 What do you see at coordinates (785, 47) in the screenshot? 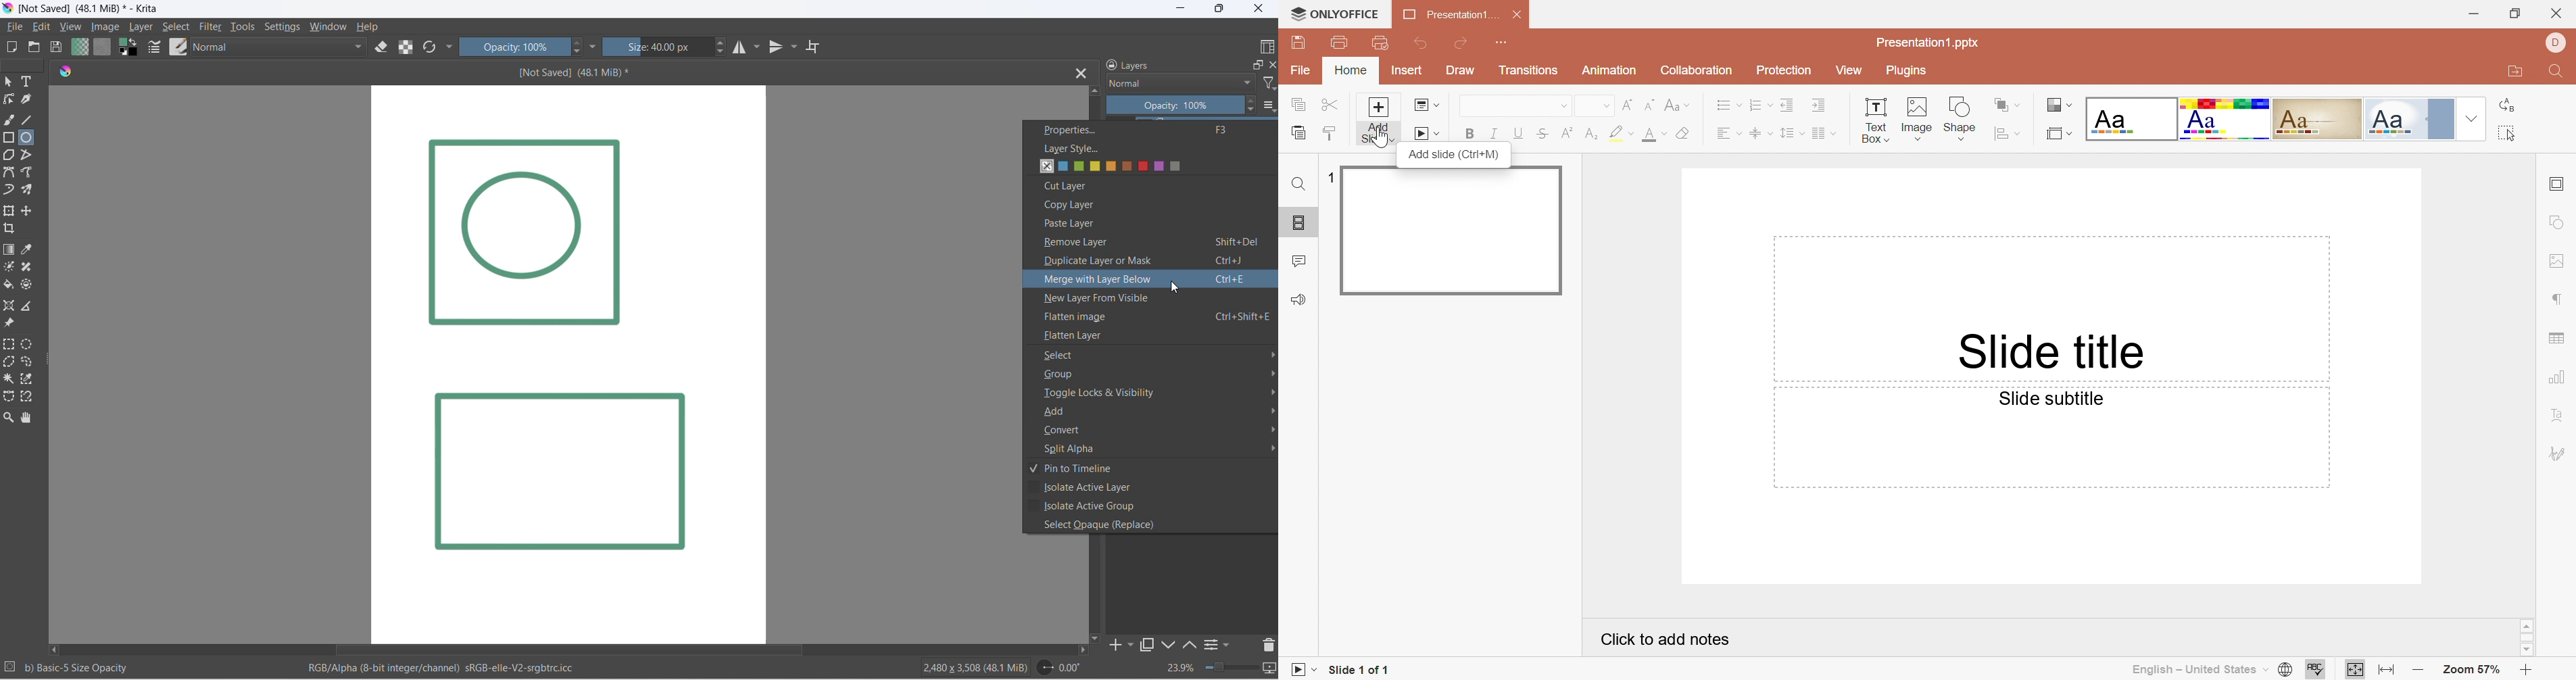
I see `vertical mirror tool` at bounding box center [785, 47].